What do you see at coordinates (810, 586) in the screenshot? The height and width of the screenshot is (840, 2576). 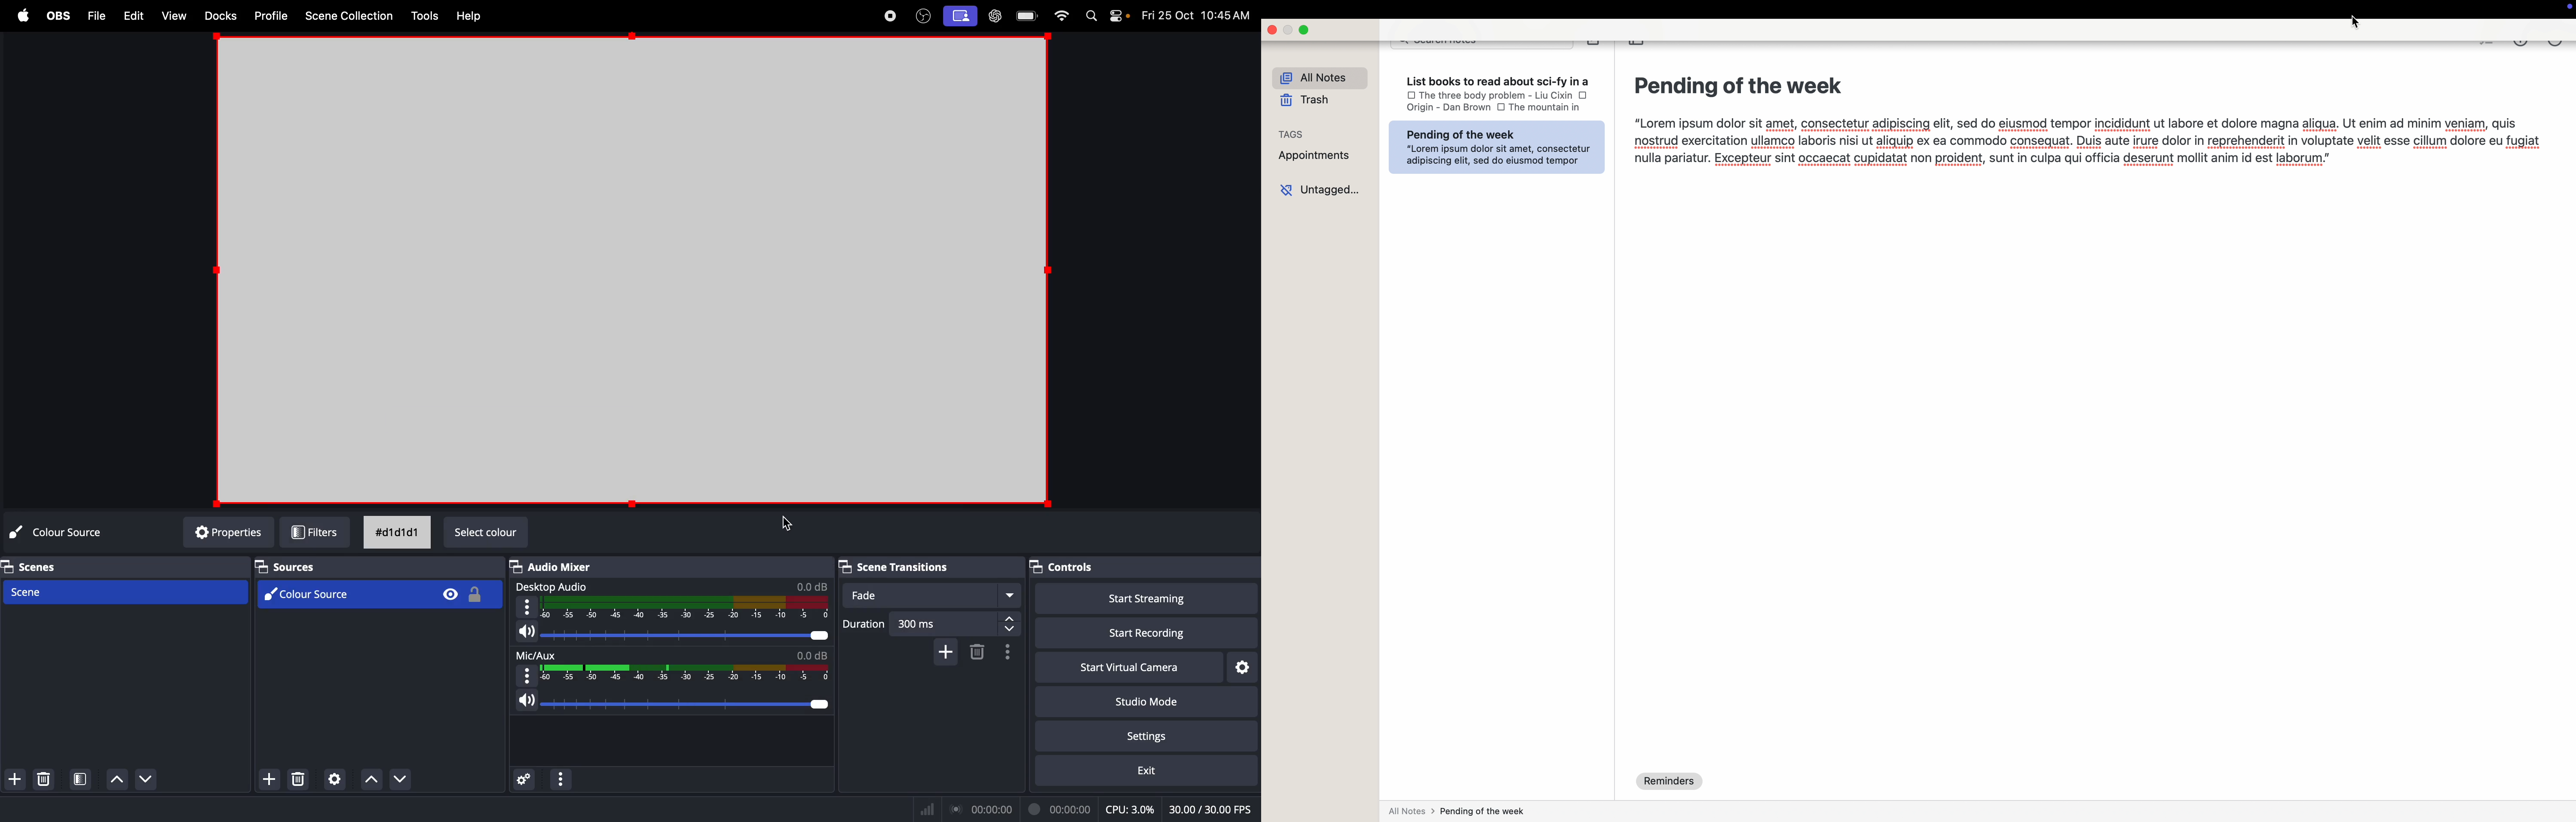 I see `db` at bounding box center [810, 586].